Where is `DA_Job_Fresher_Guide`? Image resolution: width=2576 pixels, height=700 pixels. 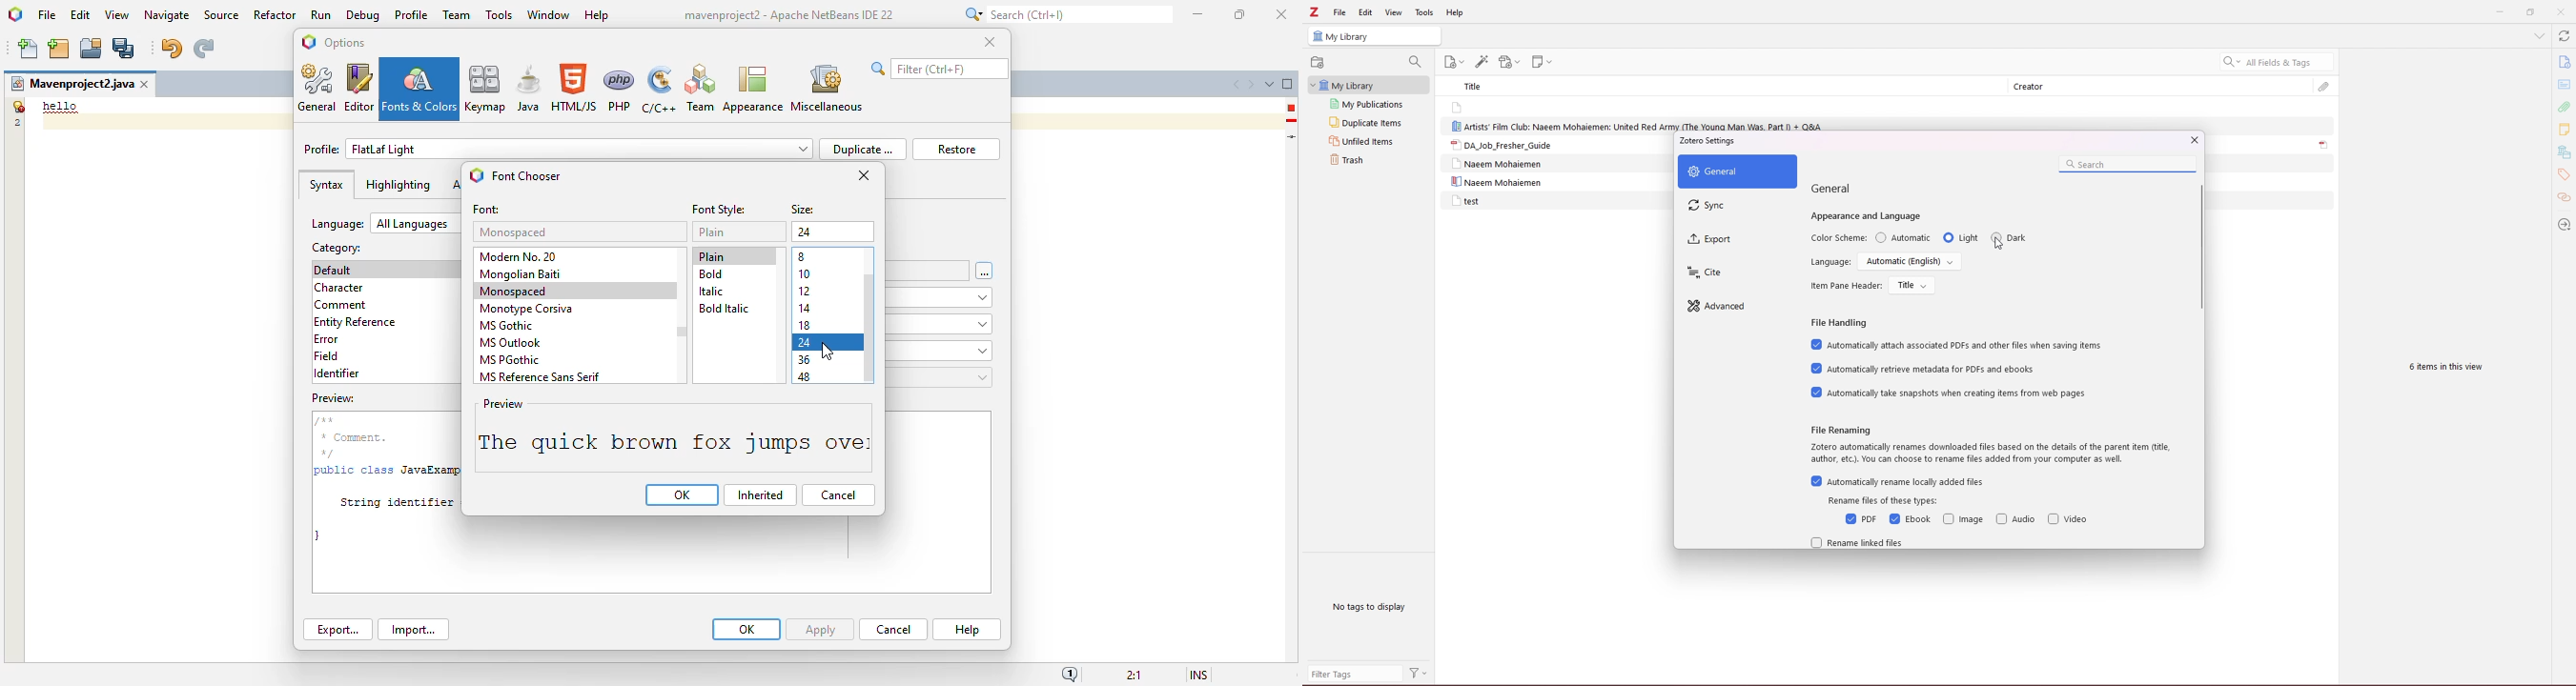
DA_Job_Fresher_Guide is located at coordinates (1500, 145).